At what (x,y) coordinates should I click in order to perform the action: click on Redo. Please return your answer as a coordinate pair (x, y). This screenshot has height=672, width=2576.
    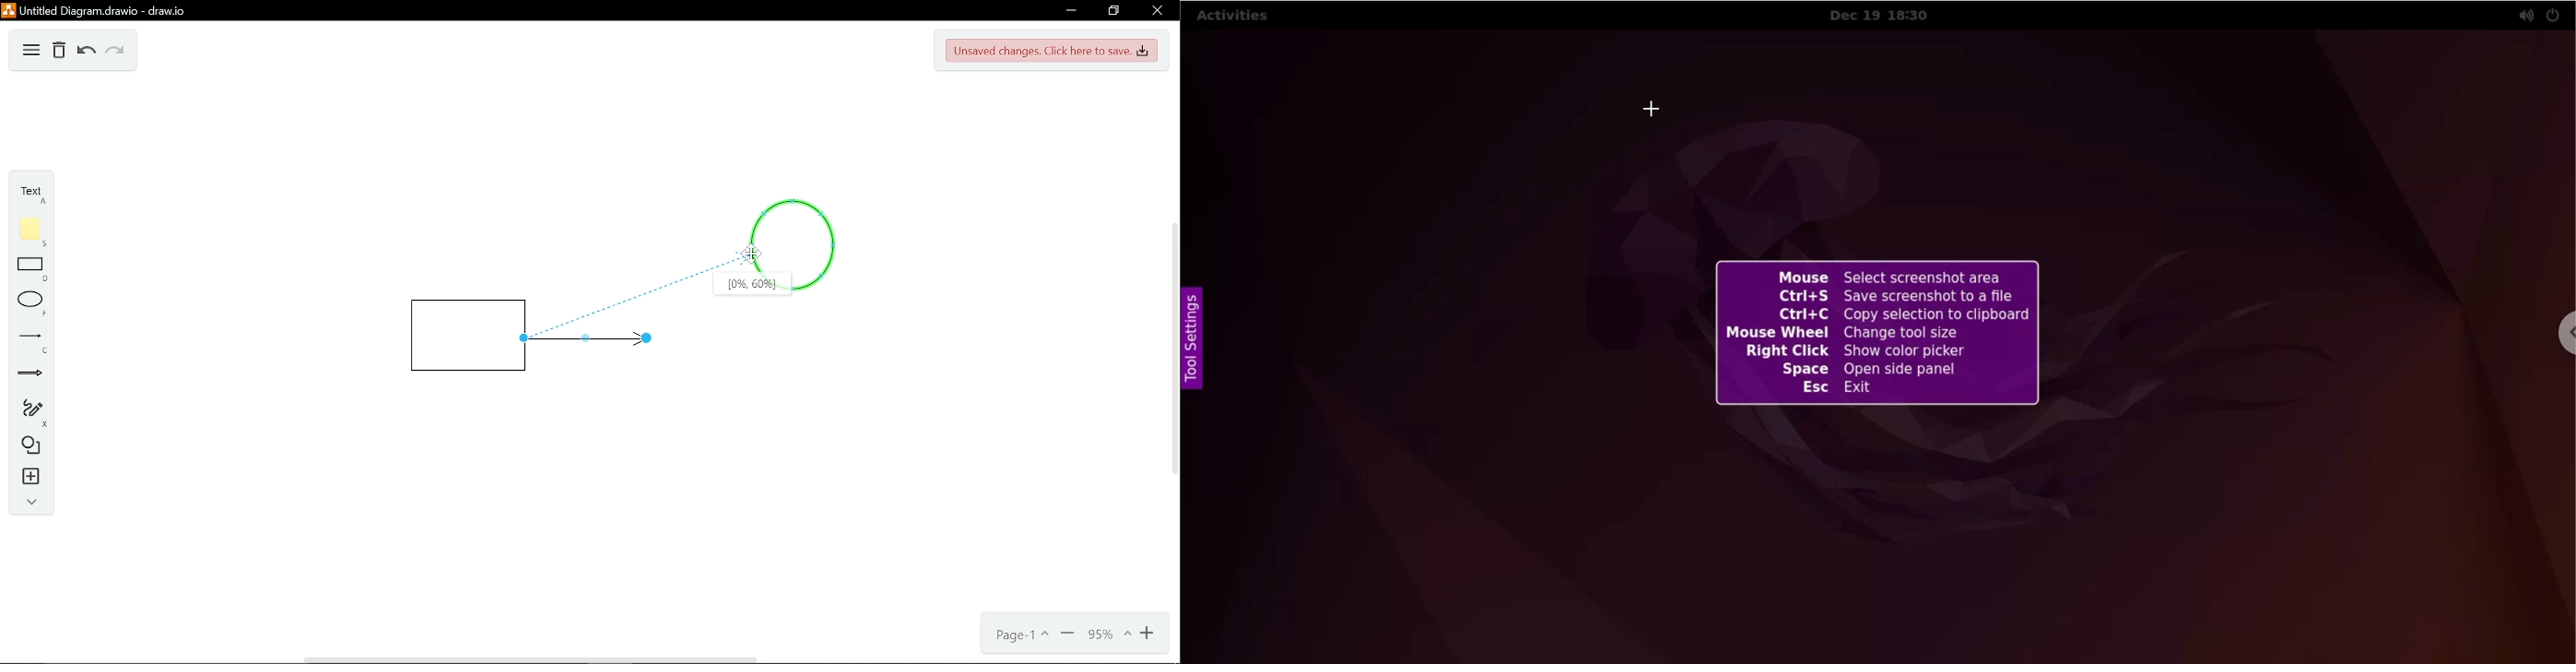
    Looking at the image, I should click on (116, 52).